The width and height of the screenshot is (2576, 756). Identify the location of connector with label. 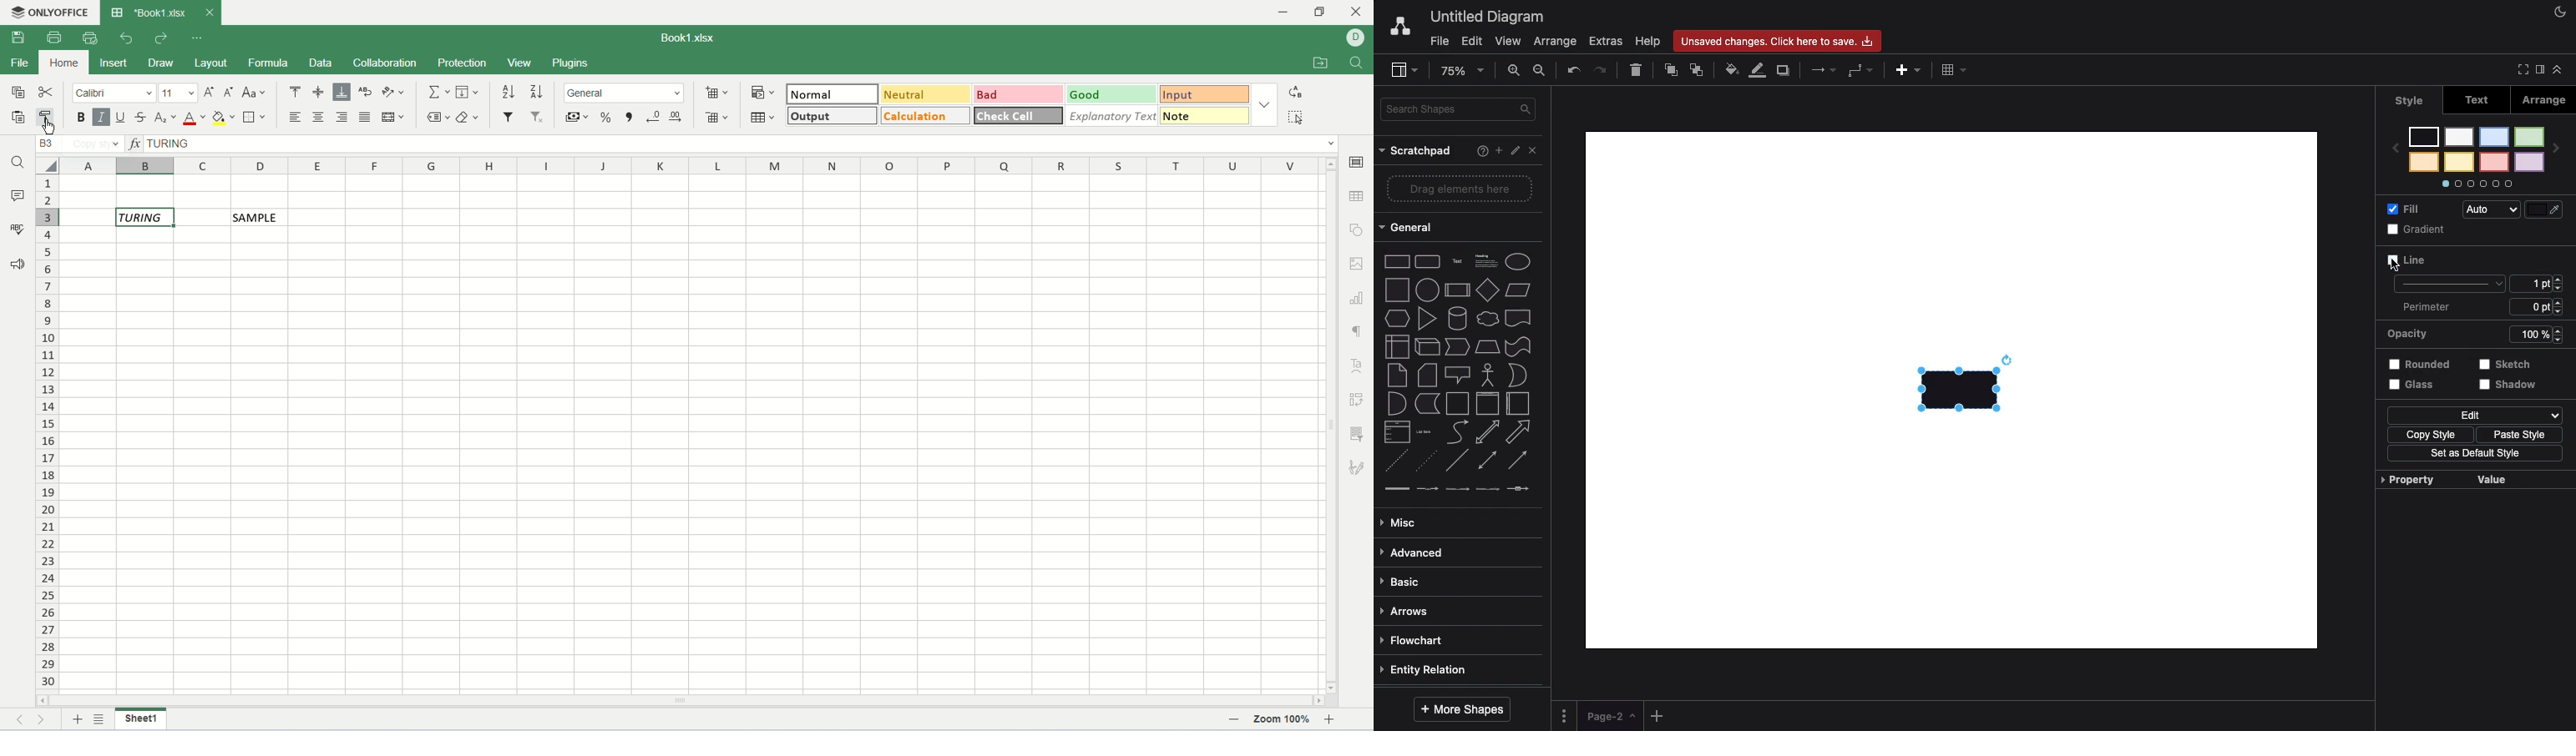
(1428, 488).